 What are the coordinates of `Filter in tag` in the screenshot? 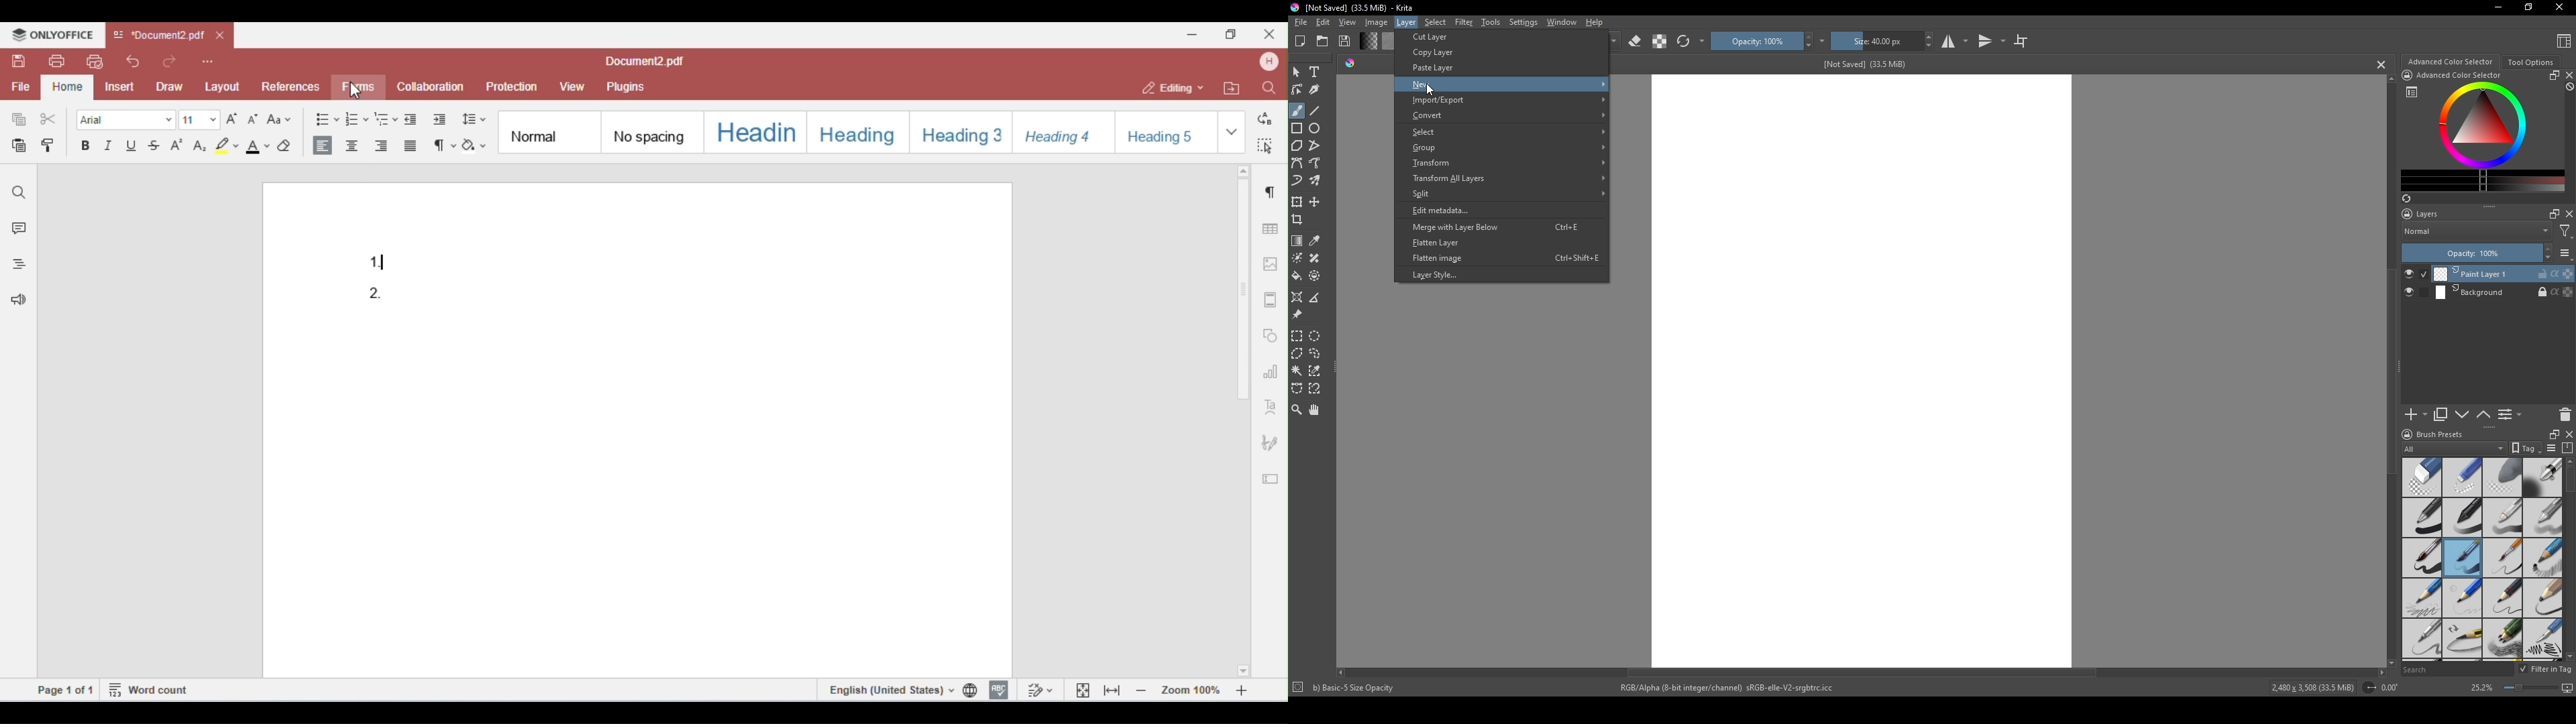 It's located at (2546, 670).